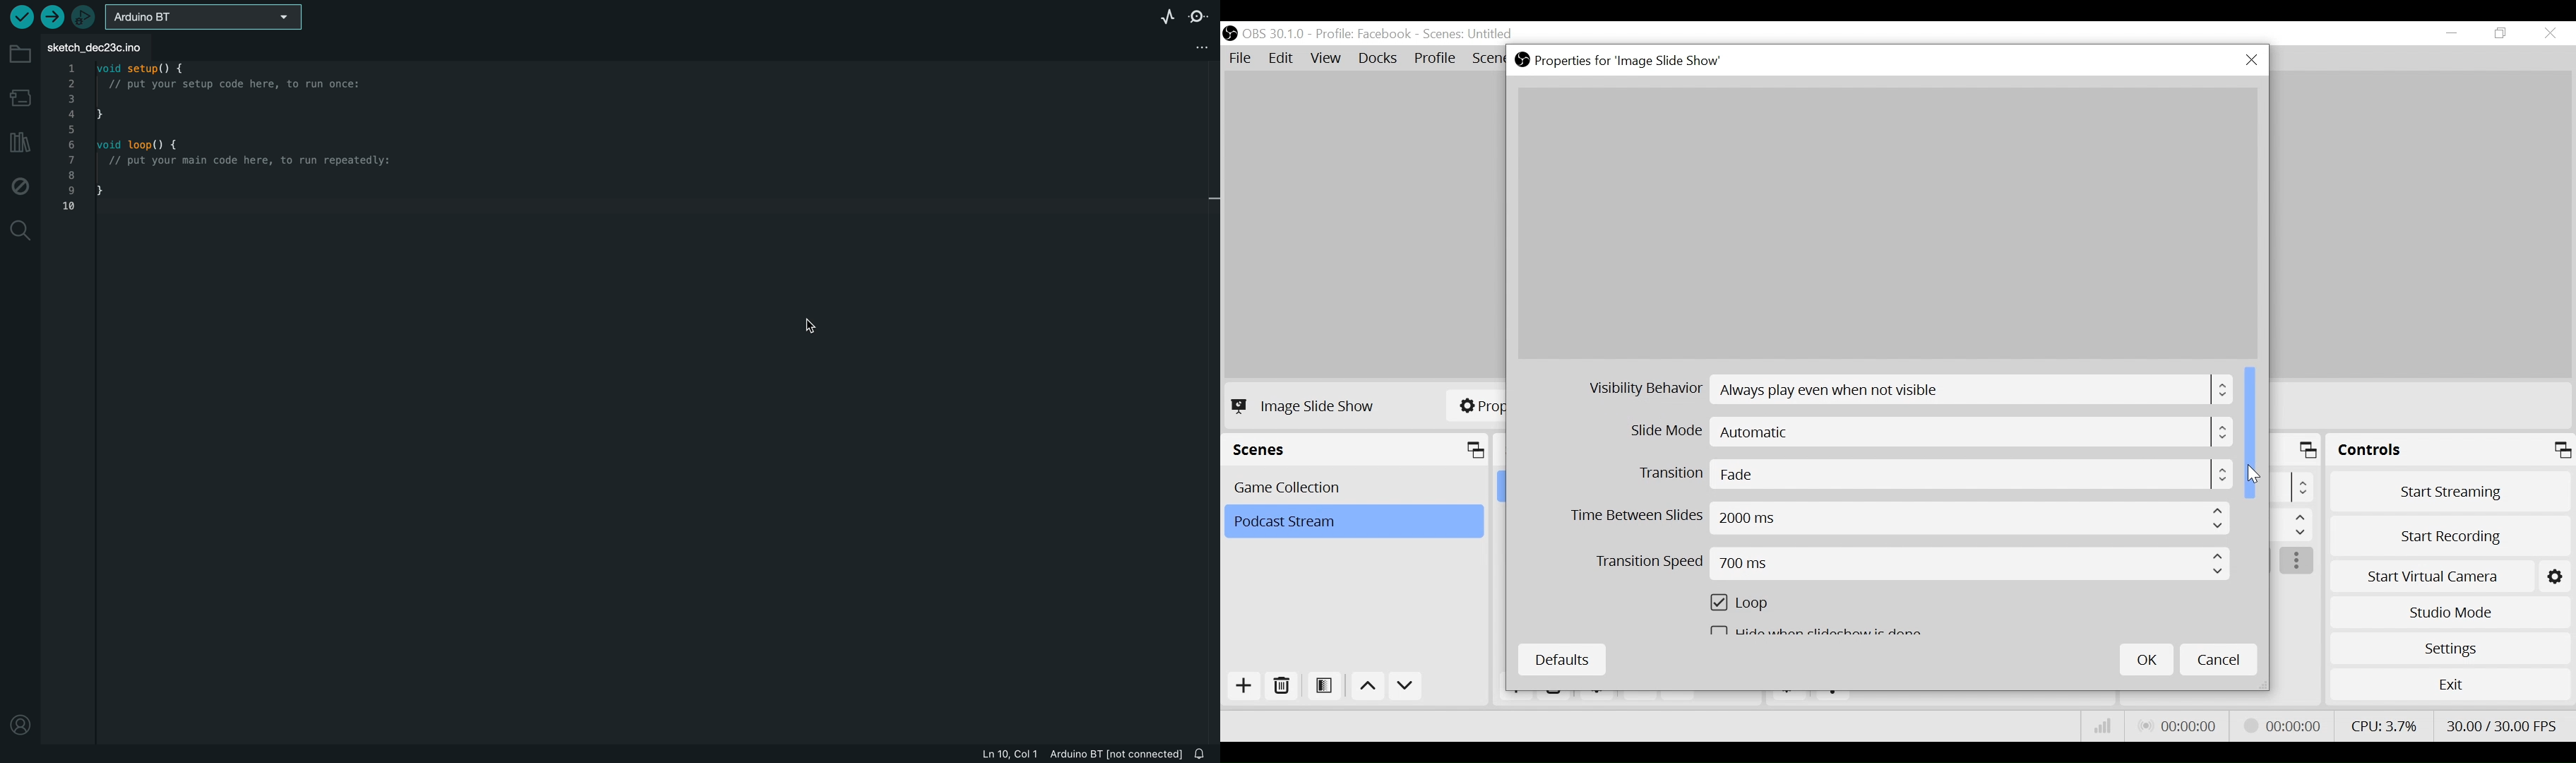 Image resolution: width=2576 pixels, height=784 pixels. What do you see at coordinates (1436, 59) in the screenshot?
I see `Profile` at bounding box center [1436, 59].